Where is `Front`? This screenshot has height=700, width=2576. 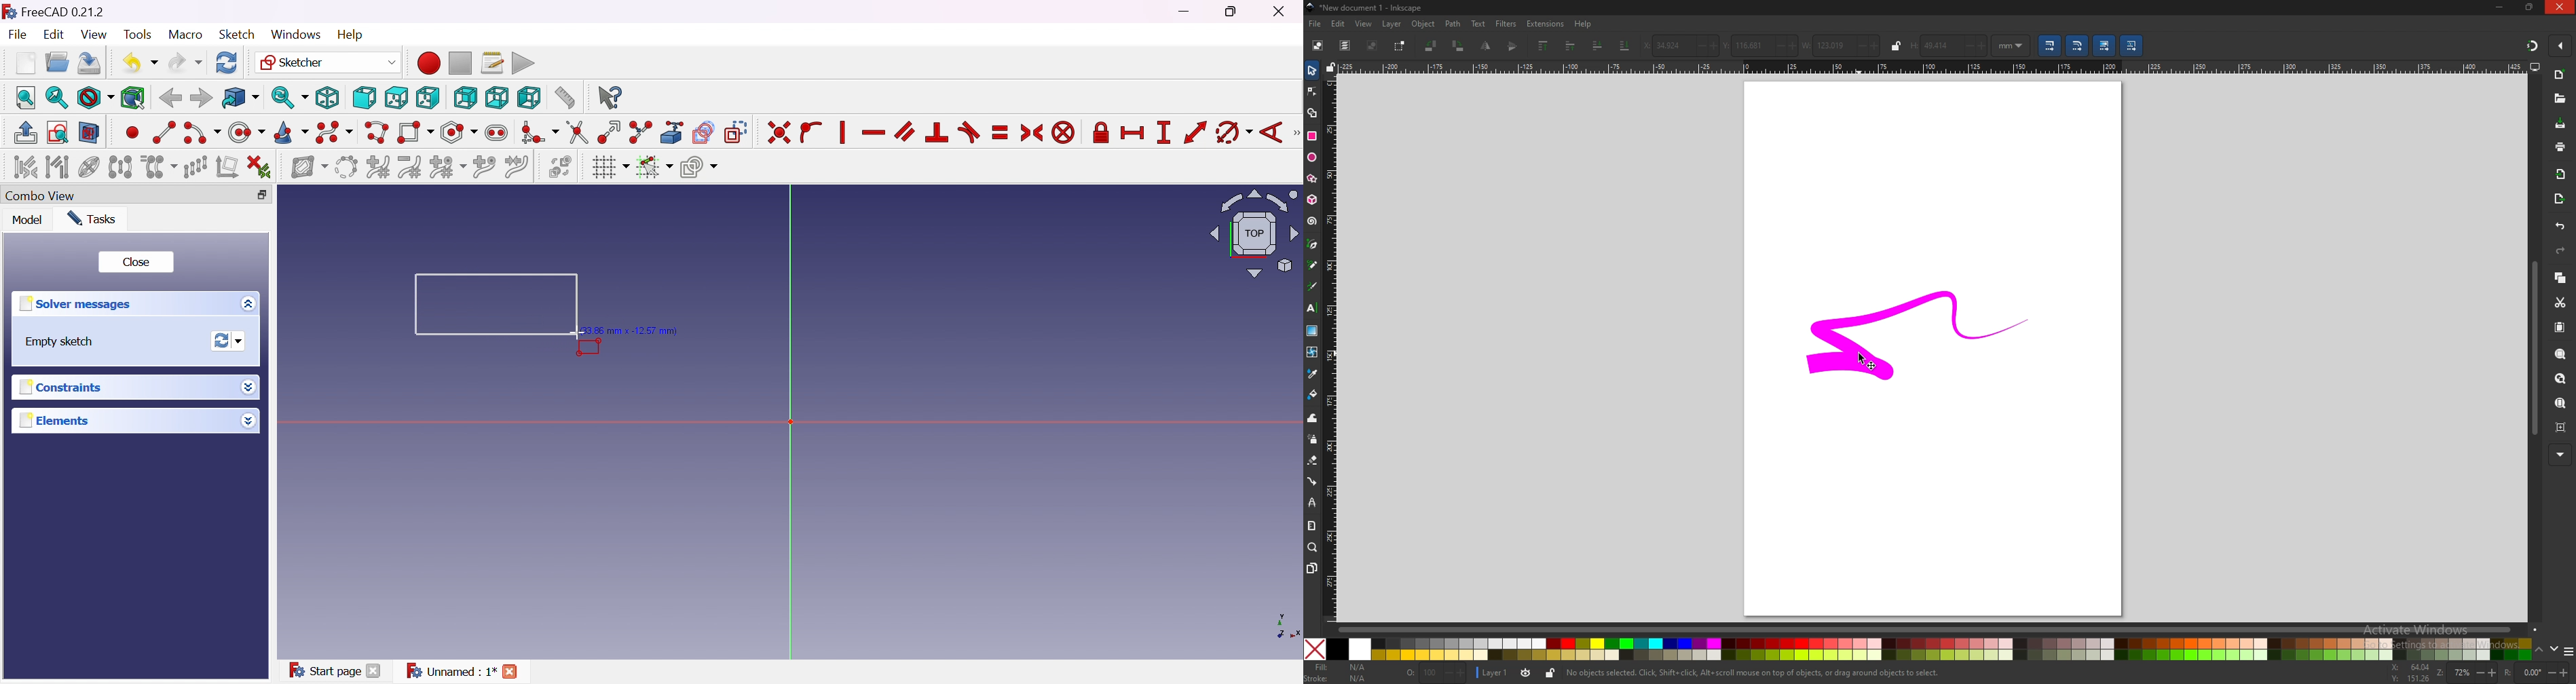
Front is located at coordinates (364, 98).